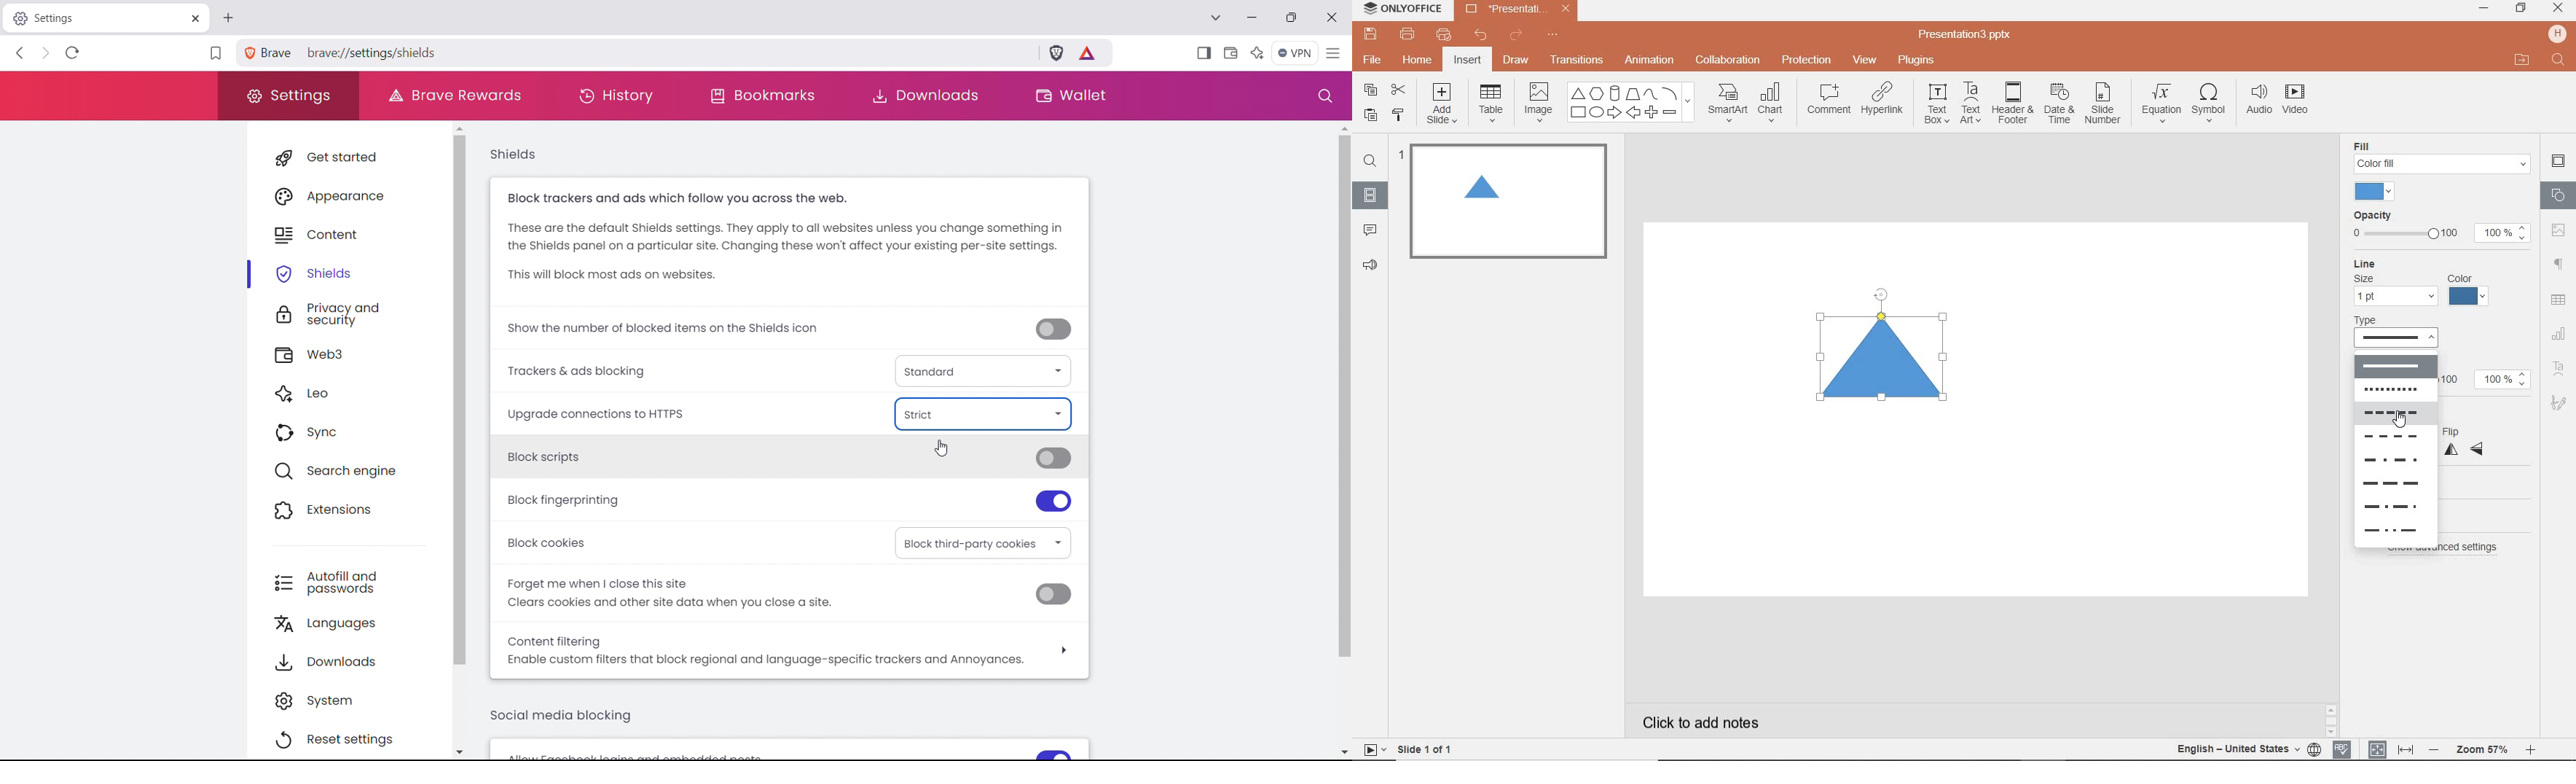  I want to click on line type, so click(2405, 332).